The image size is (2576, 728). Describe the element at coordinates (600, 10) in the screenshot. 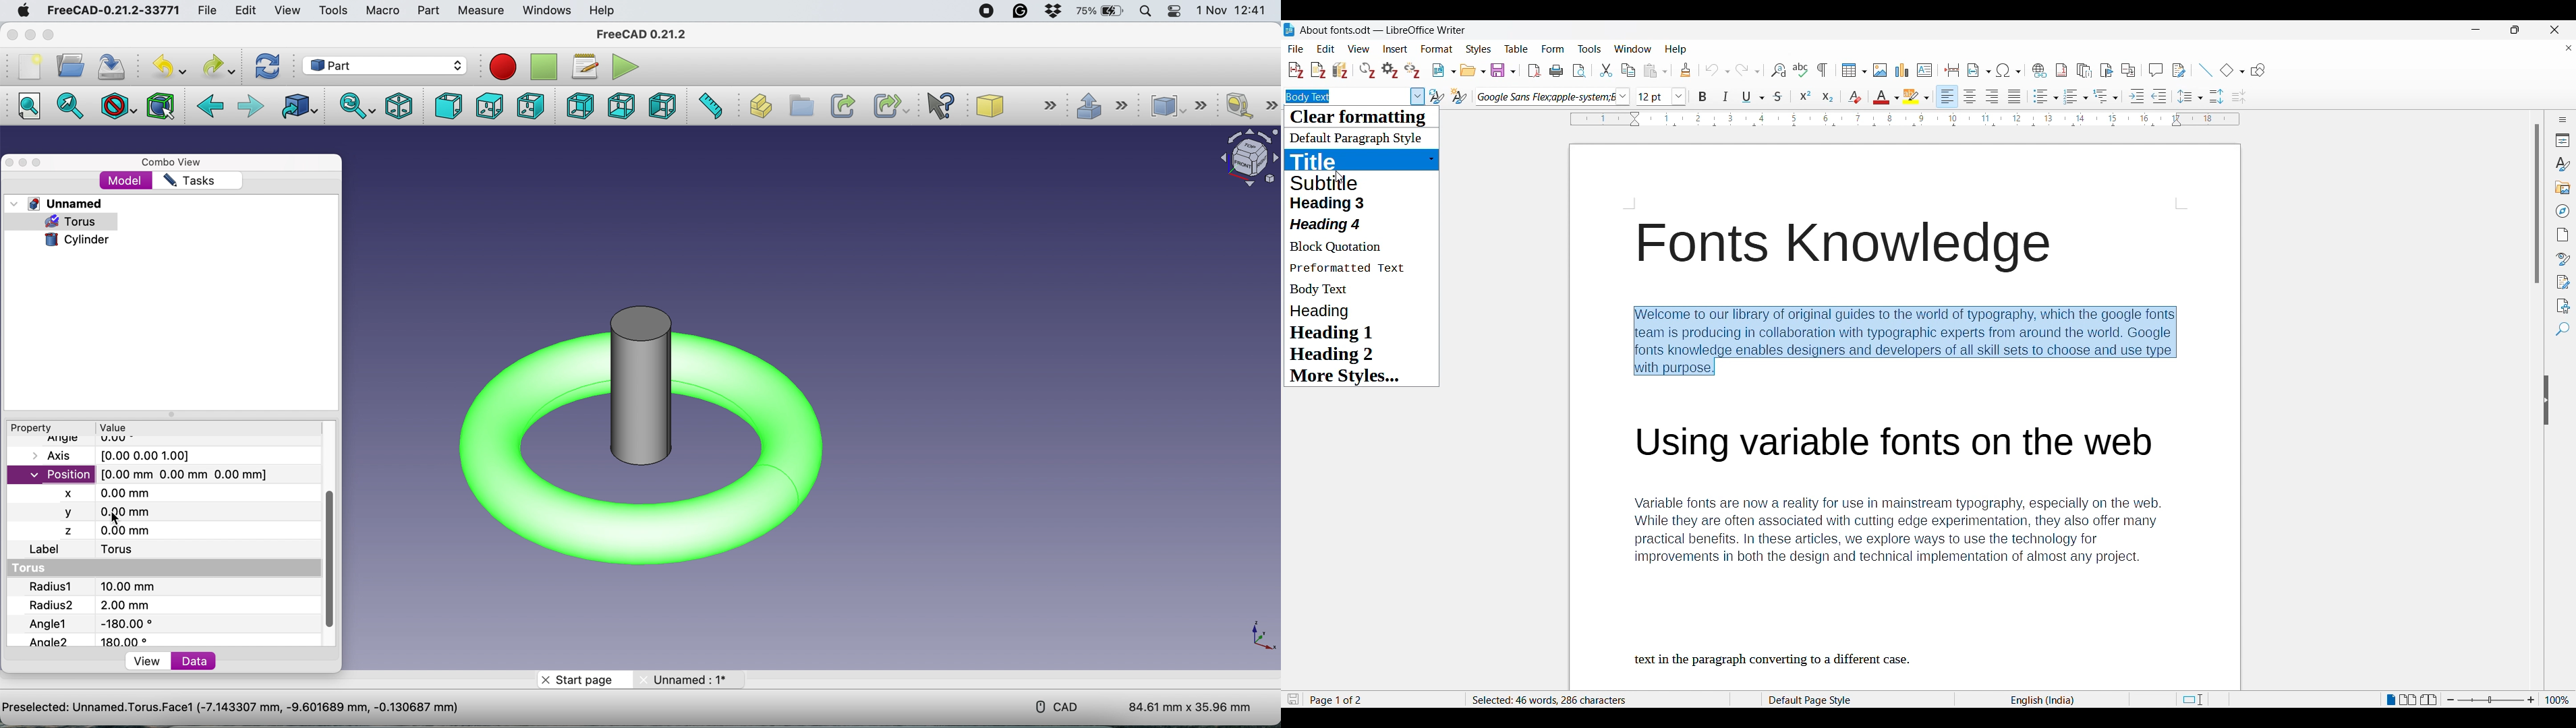

I see `help` at that location.